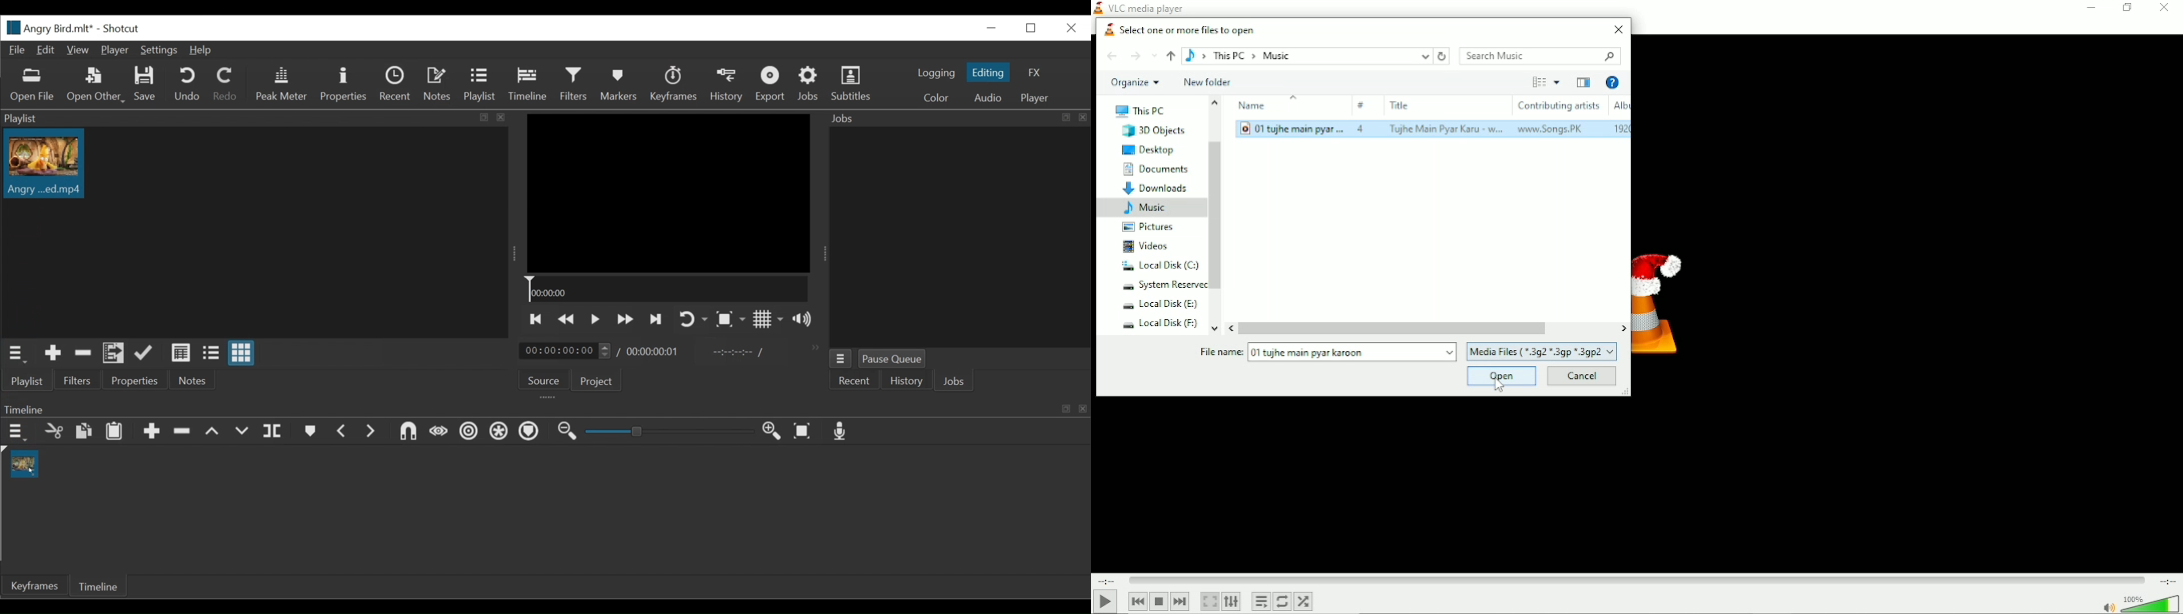 Image resolution: width=2184 pixels, height=616 pixels. I want to click on Shotcut, so click(121, 28).